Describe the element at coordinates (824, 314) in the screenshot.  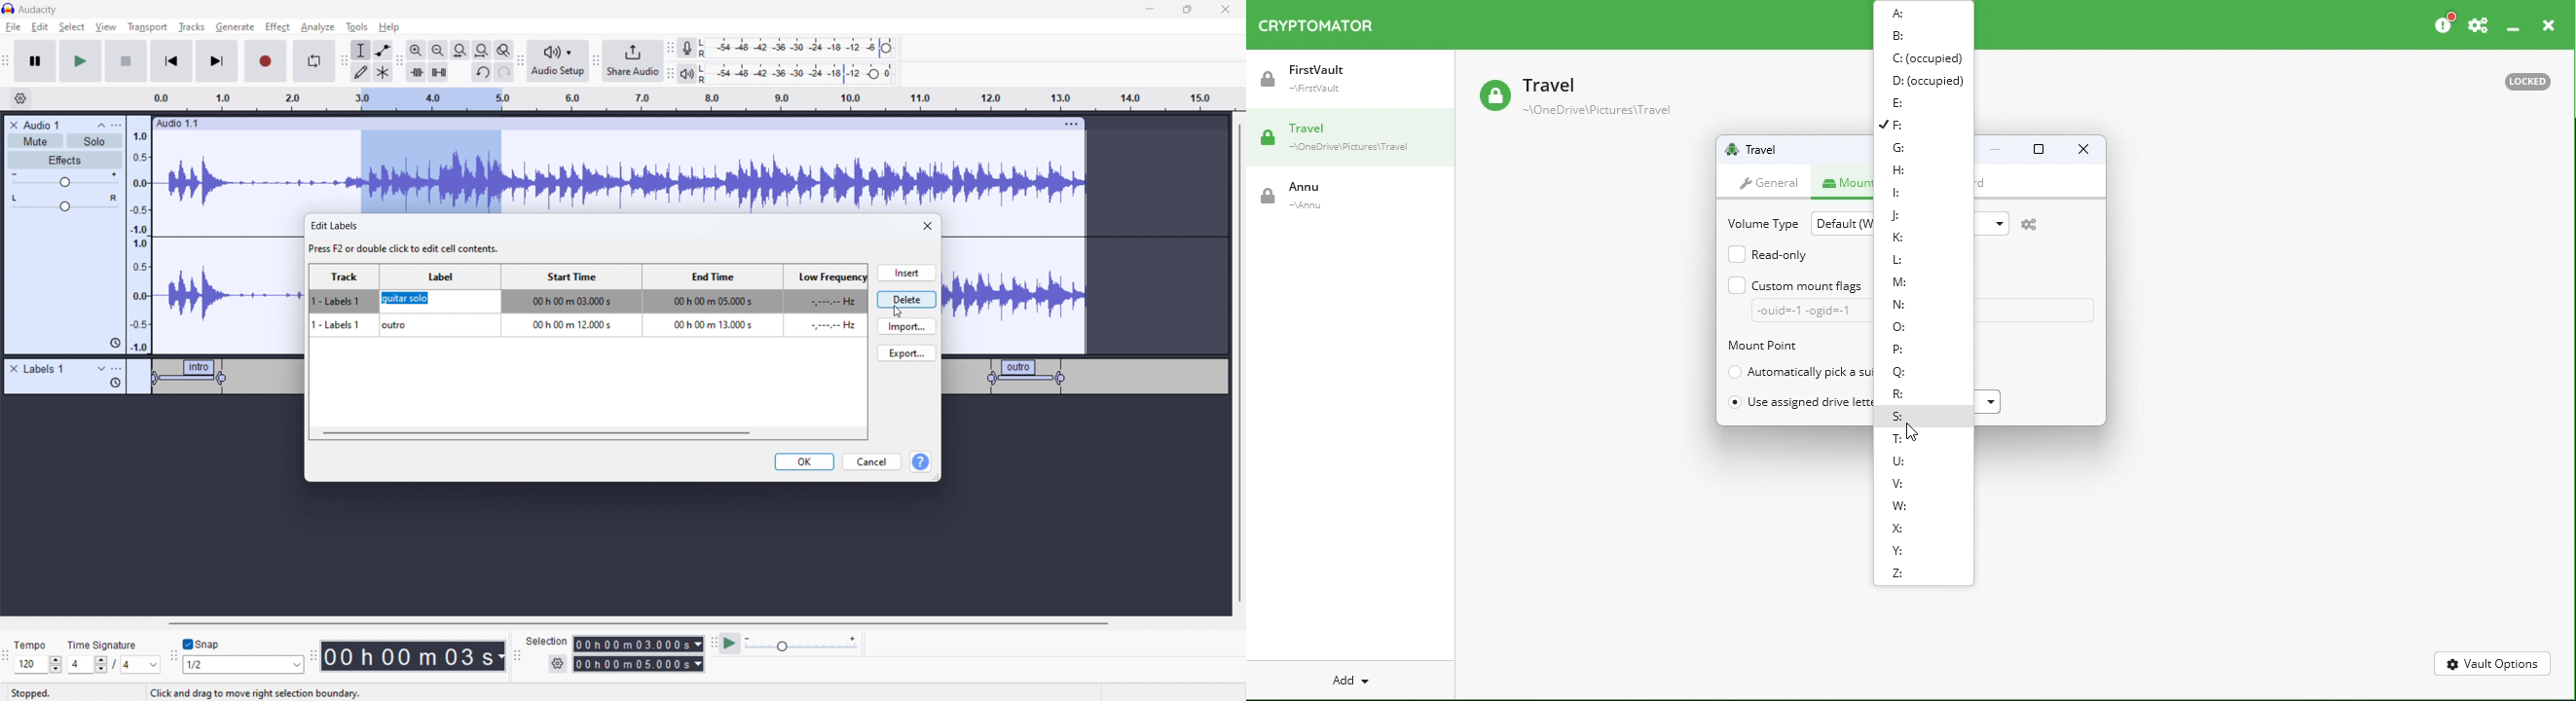
I see `low frequency` at that location.